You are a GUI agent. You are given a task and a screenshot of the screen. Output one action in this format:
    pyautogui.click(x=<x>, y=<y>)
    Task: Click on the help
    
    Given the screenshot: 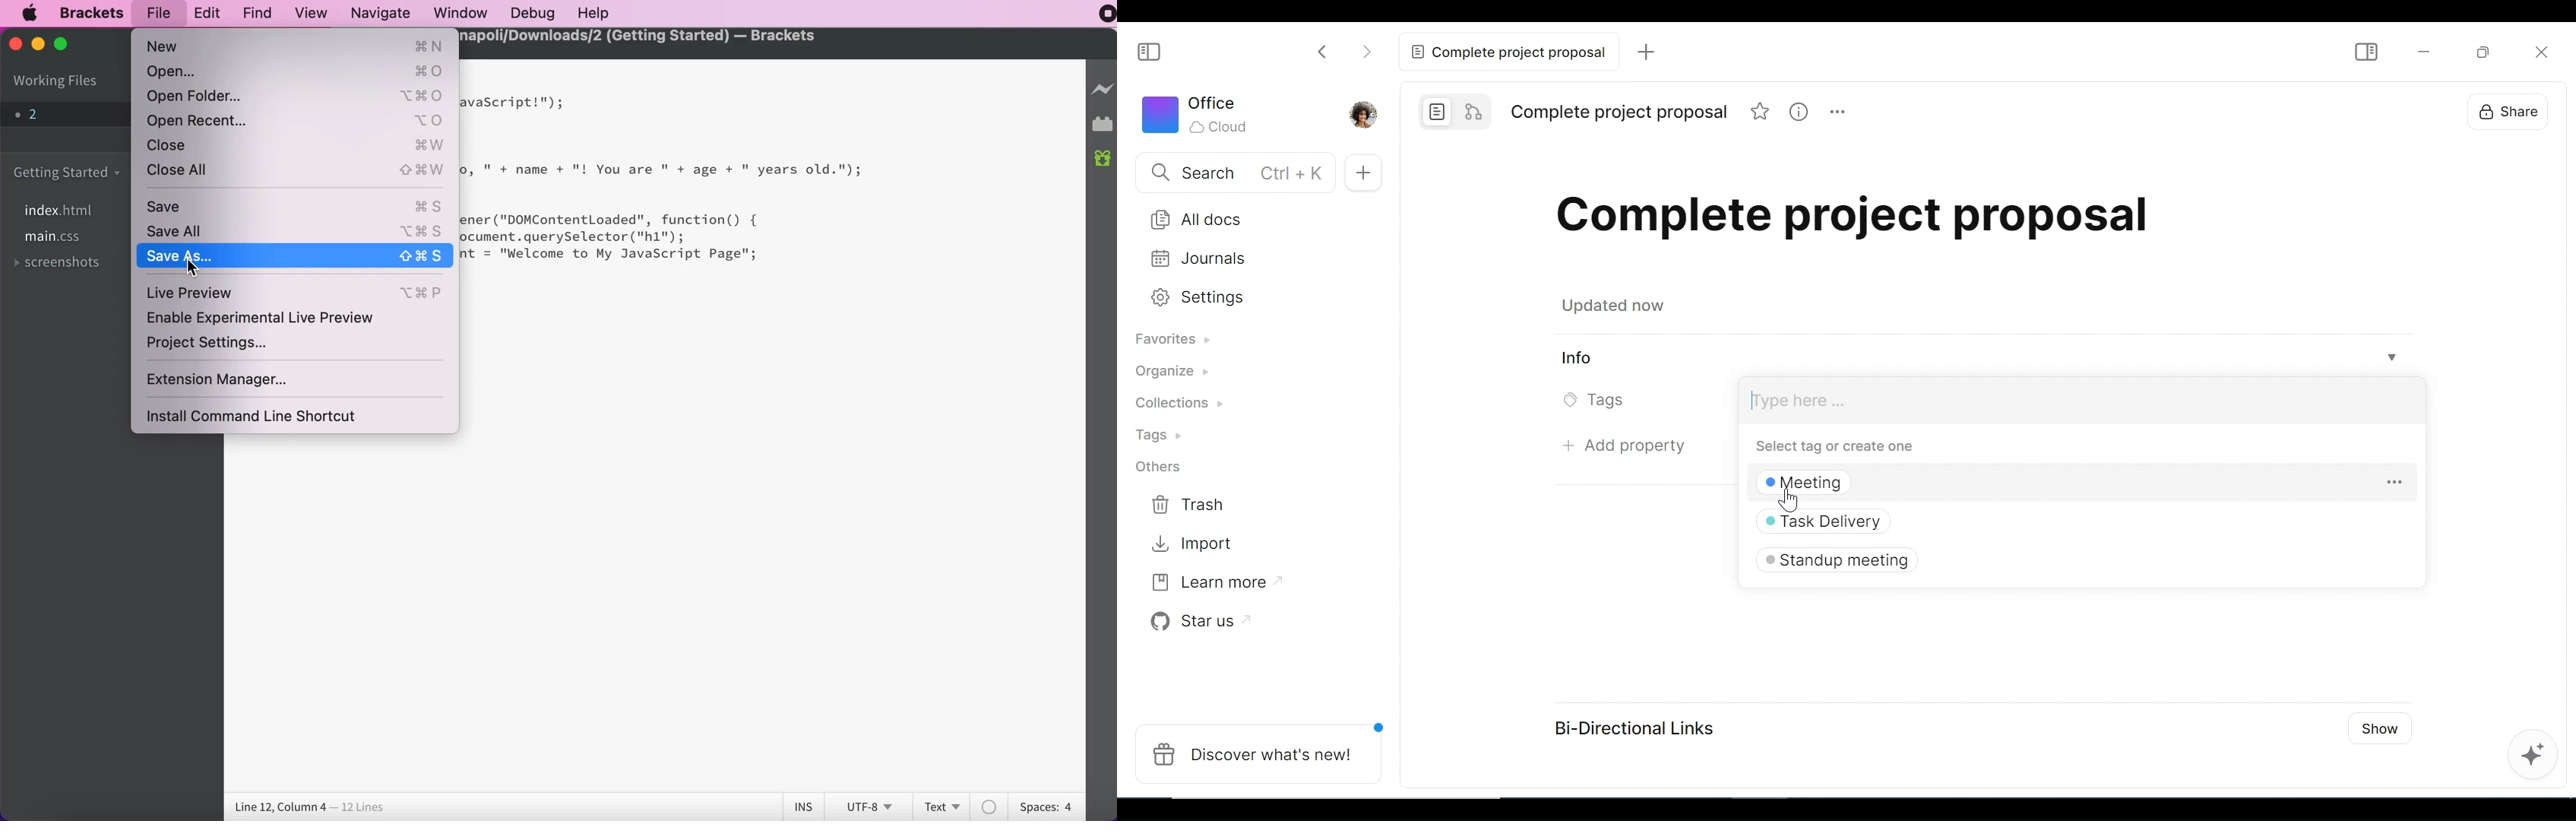 What is the action you would take?
    pyautogui.click(x=596, y=13)
    